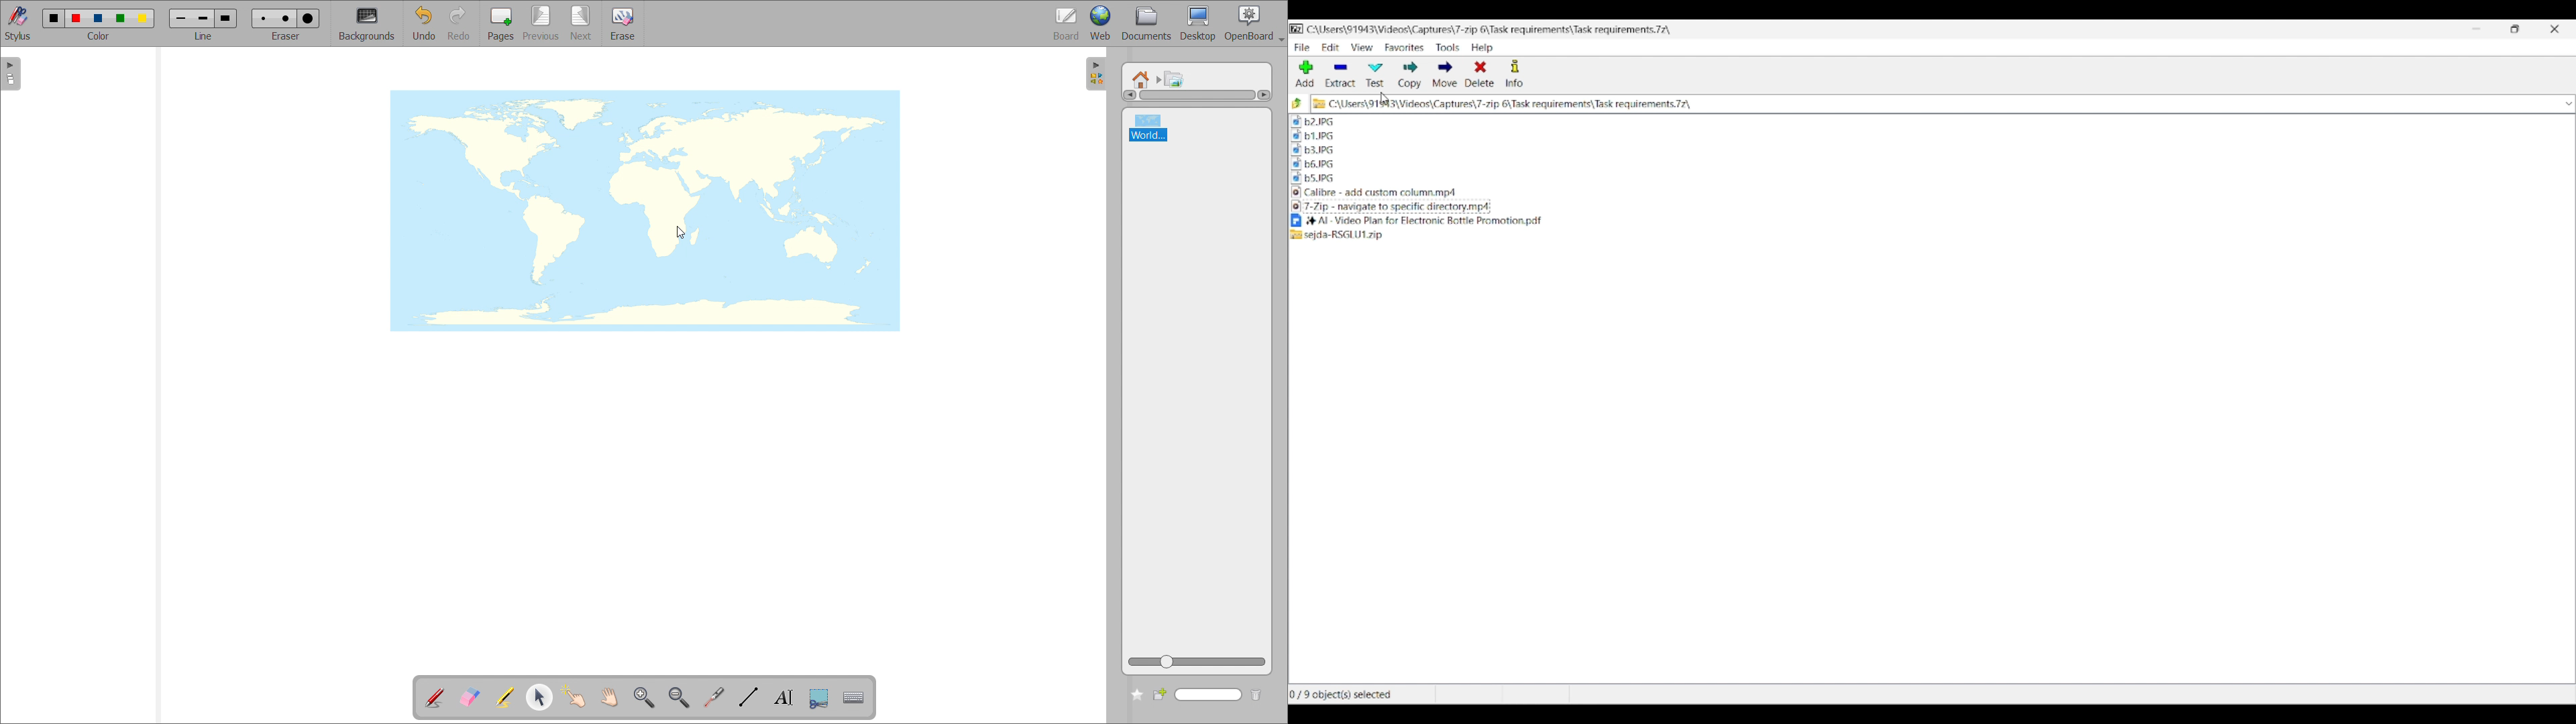 The image size is (2576, 728). I want to click on Test, so click(1375, 76).